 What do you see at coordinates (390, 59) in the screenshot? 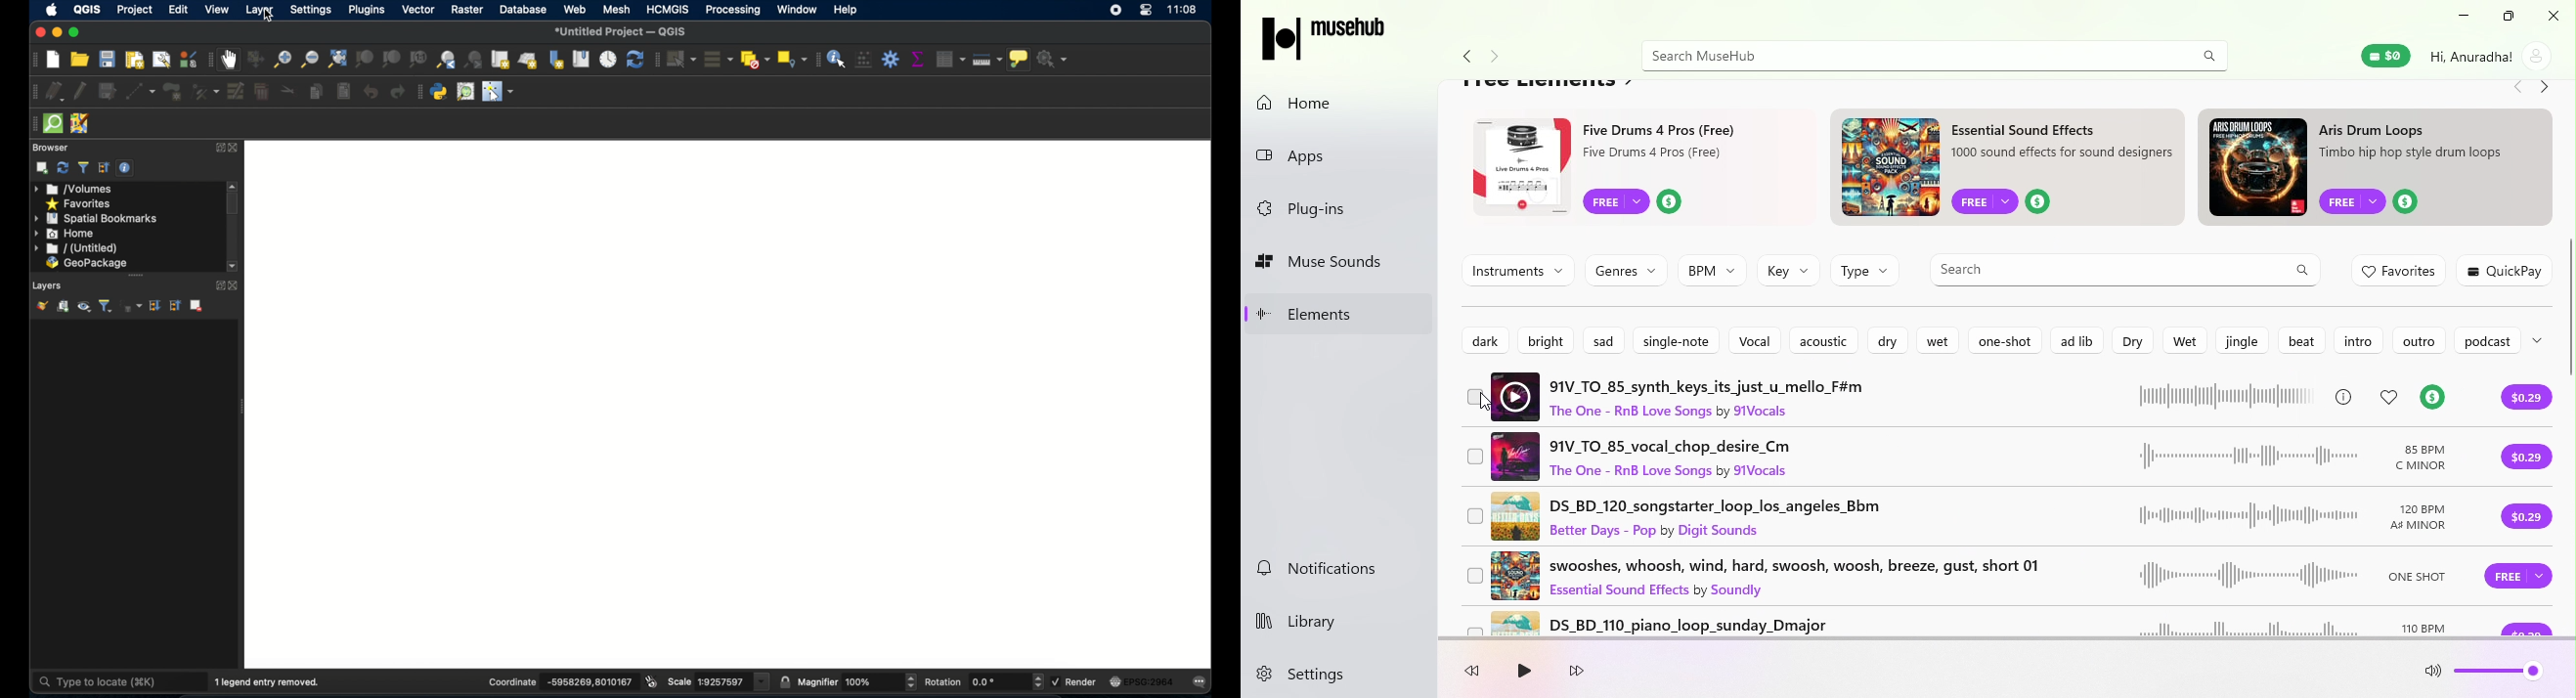
I see `zoom to layer` at bounding box center [390, 59].